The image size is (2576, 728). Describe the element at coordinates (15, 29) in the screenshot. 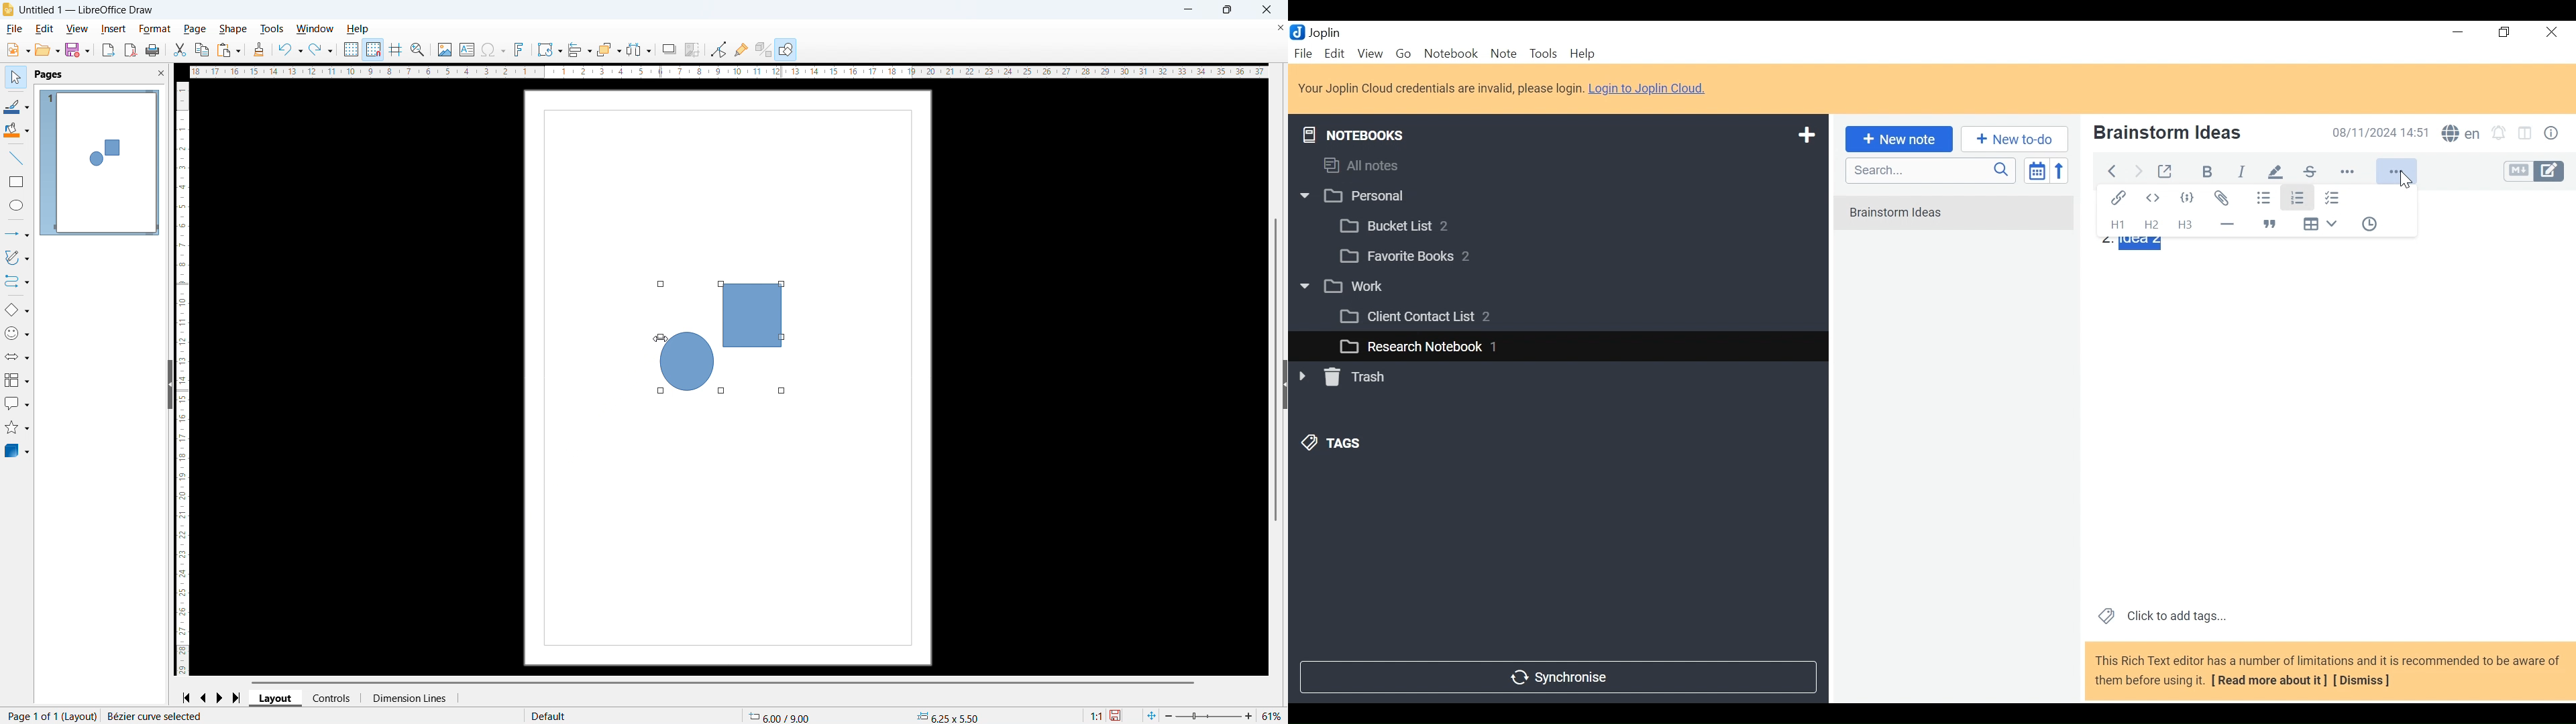

I see `file ` at that location.